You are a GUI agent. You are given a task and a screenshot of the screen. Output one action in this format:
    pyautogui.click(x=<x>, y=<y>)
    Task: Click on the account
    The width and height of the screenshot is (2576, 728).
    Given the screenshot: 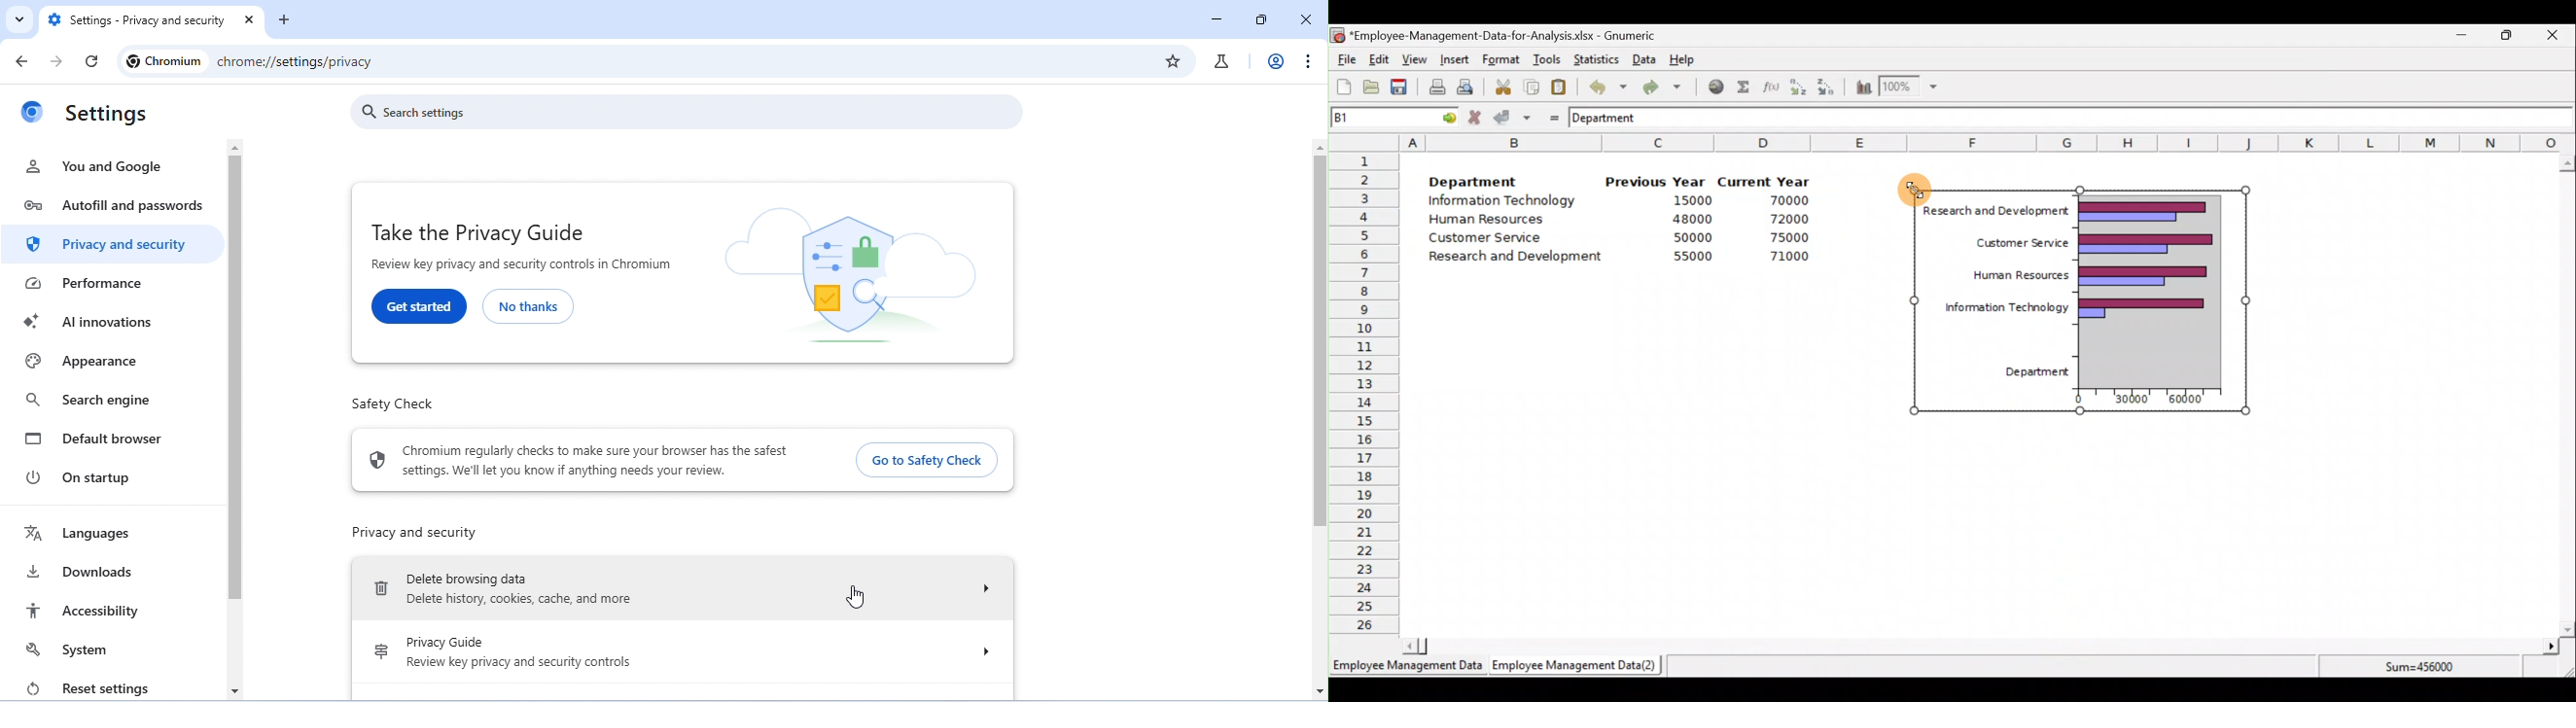 What is the action you would take?
    pyautogui.click(x=1274, y=60)
    